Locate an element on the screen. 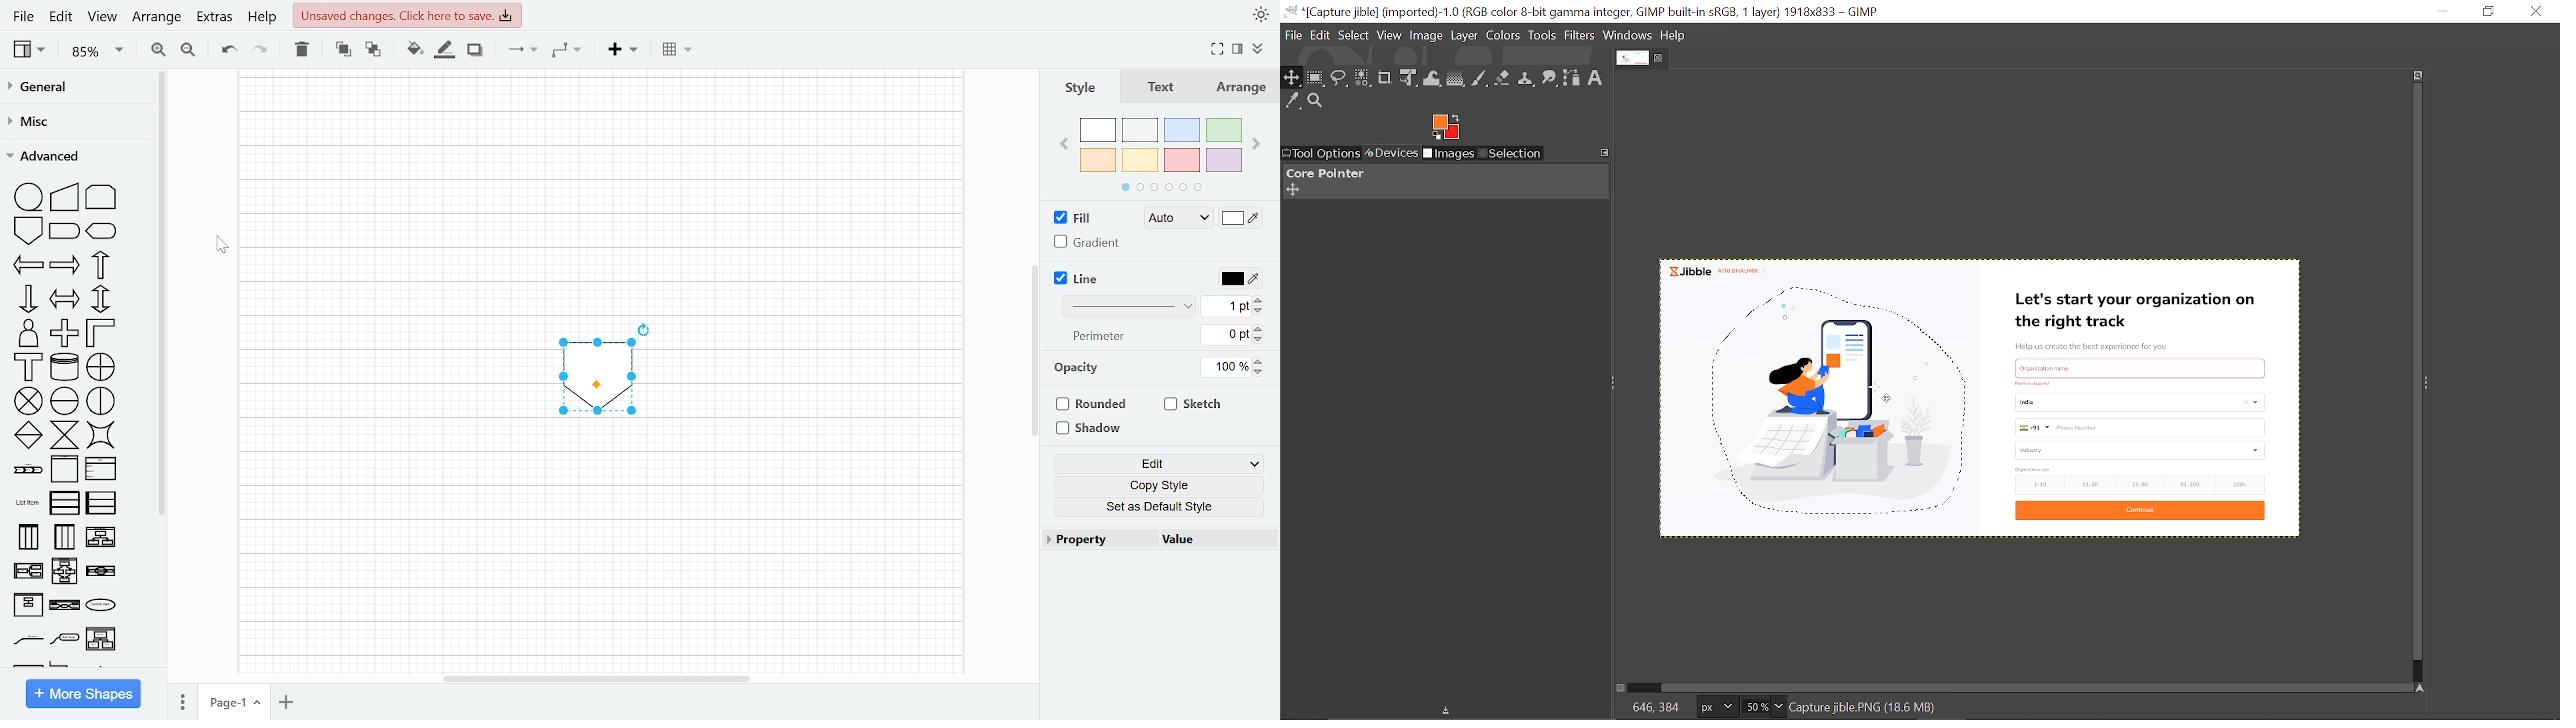 This screenshot has width=2576, height=728. 1-10 is located at coordinates (2034, 484).